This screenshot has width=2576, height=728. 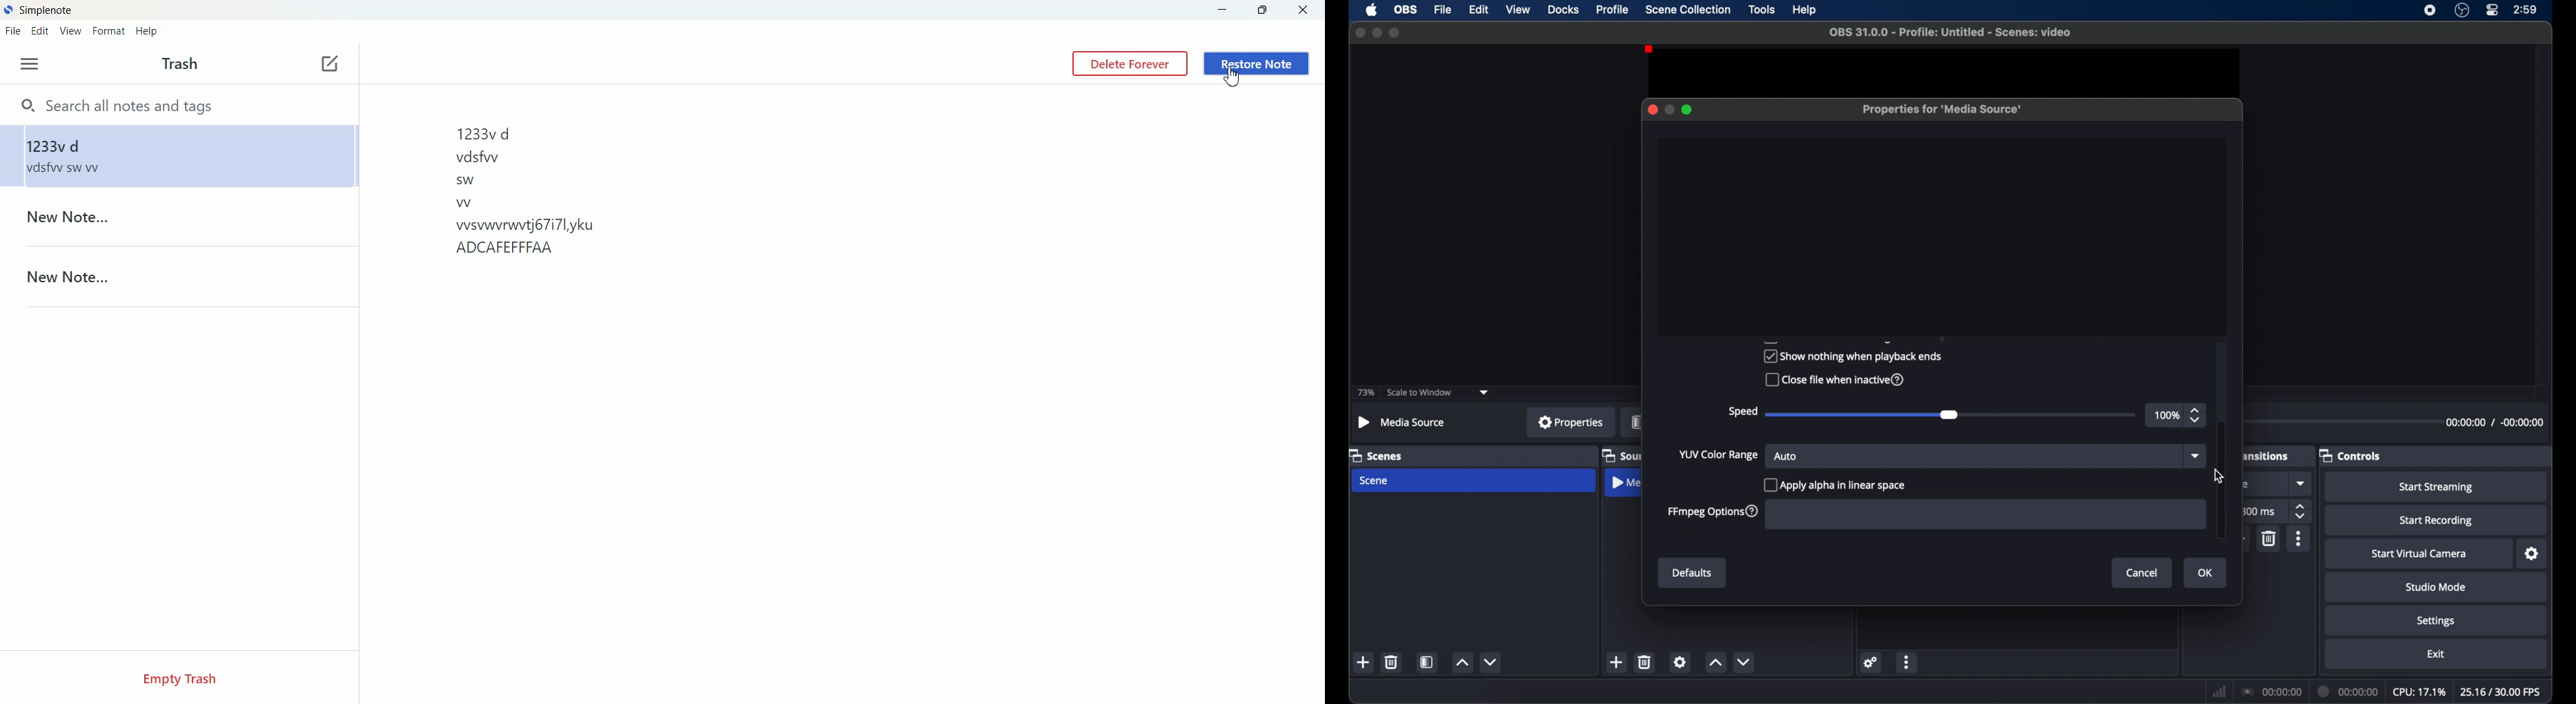 I want to click on Search all notes and tags, so click(x=179, y=104).